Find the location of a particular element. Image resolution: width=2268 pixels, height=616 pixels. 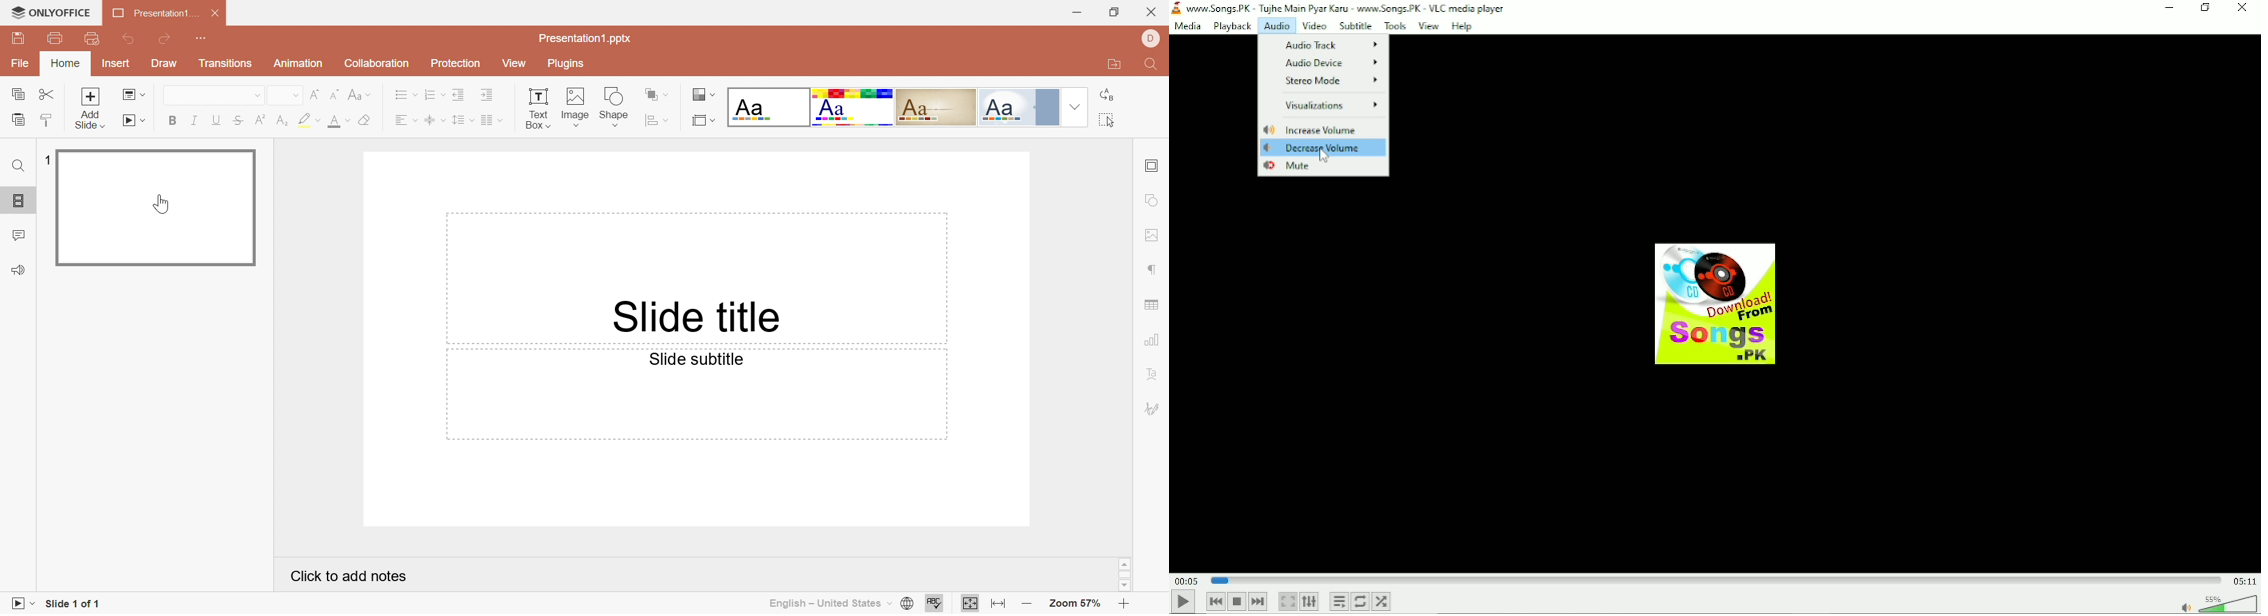

Increment font size is located at coordinates (312, 92).